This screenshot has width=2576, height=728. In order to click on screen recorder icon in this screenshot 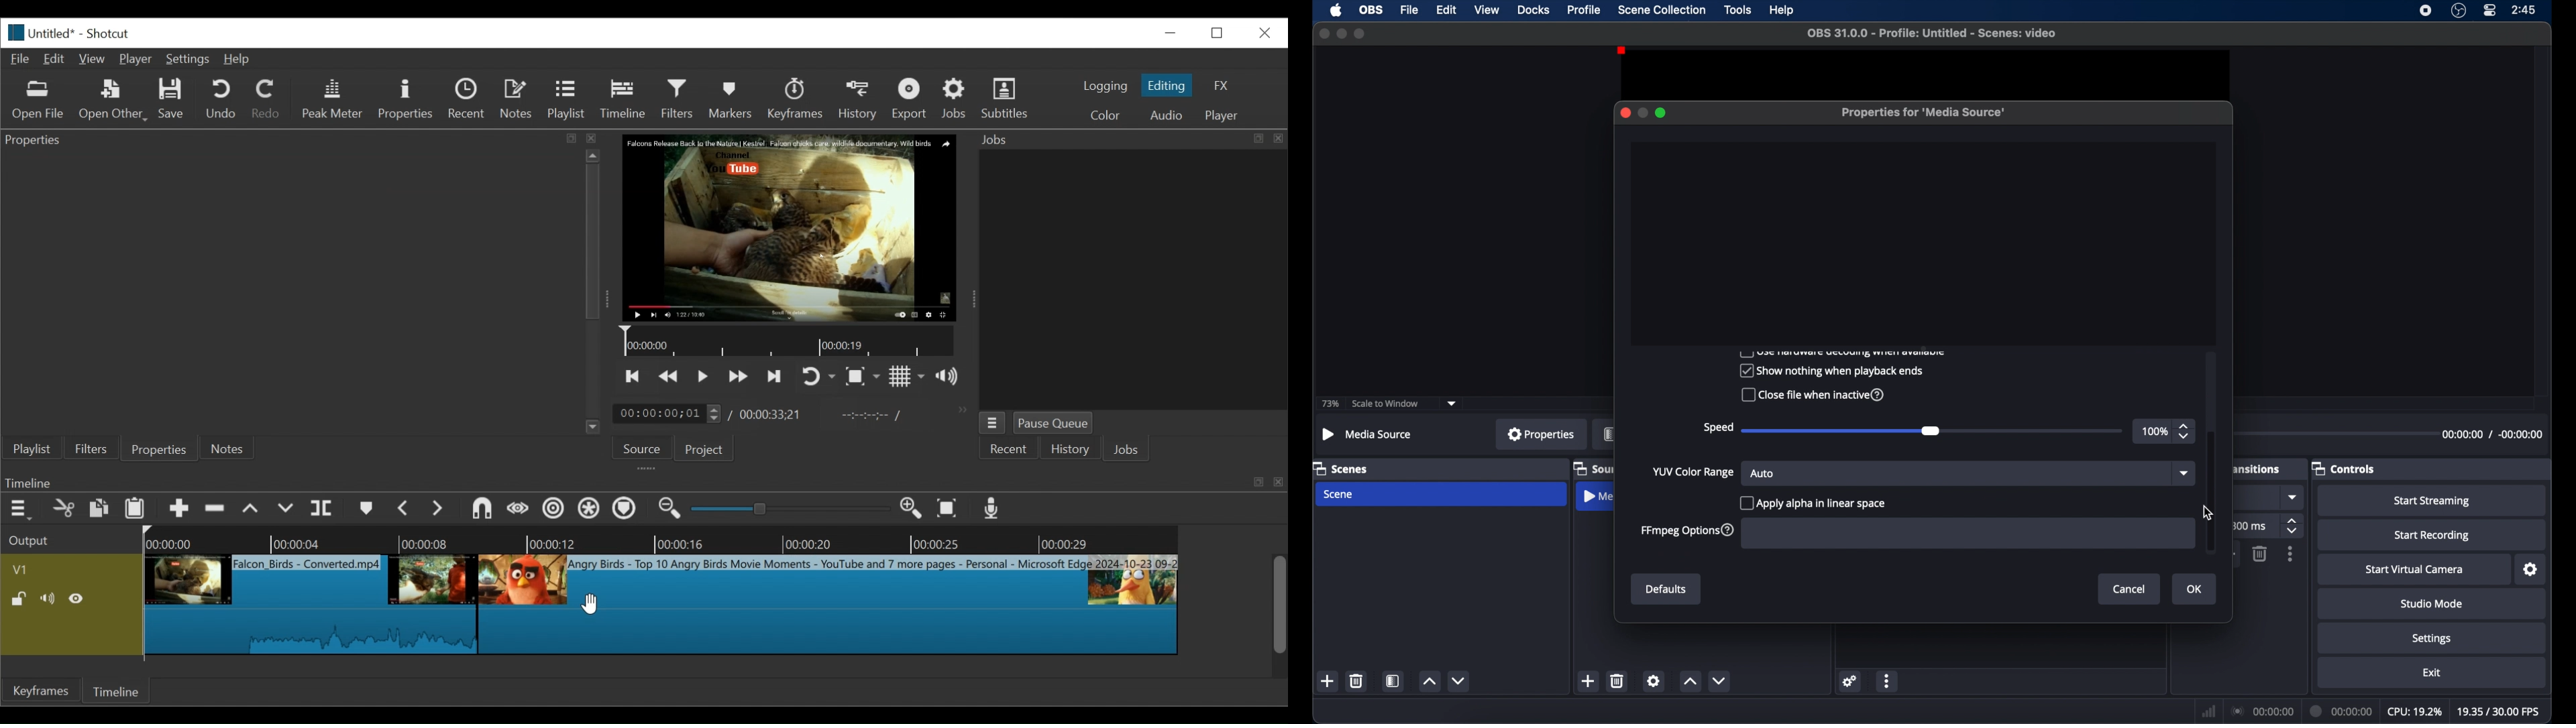, I will do `click(2426, 10)`.